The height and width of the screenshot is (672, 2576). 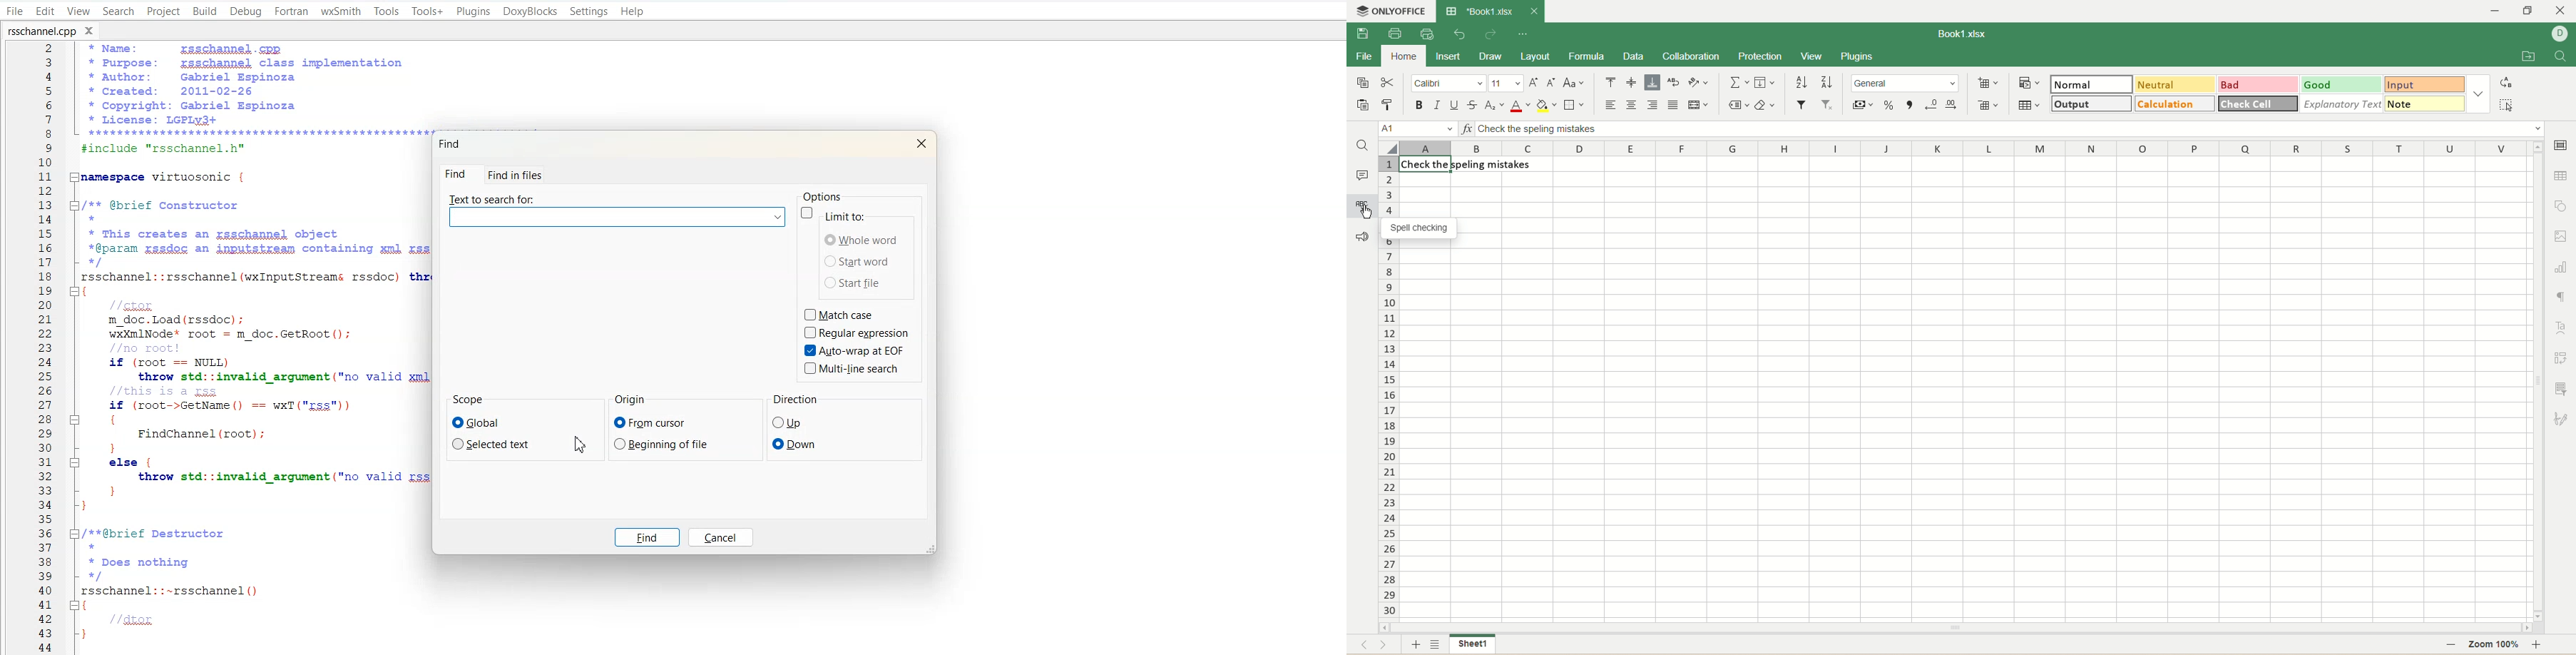 What do you see at coordinates (1429, 34) in the screenshot?
I see `quick print` at bounding box center [1429, 34].